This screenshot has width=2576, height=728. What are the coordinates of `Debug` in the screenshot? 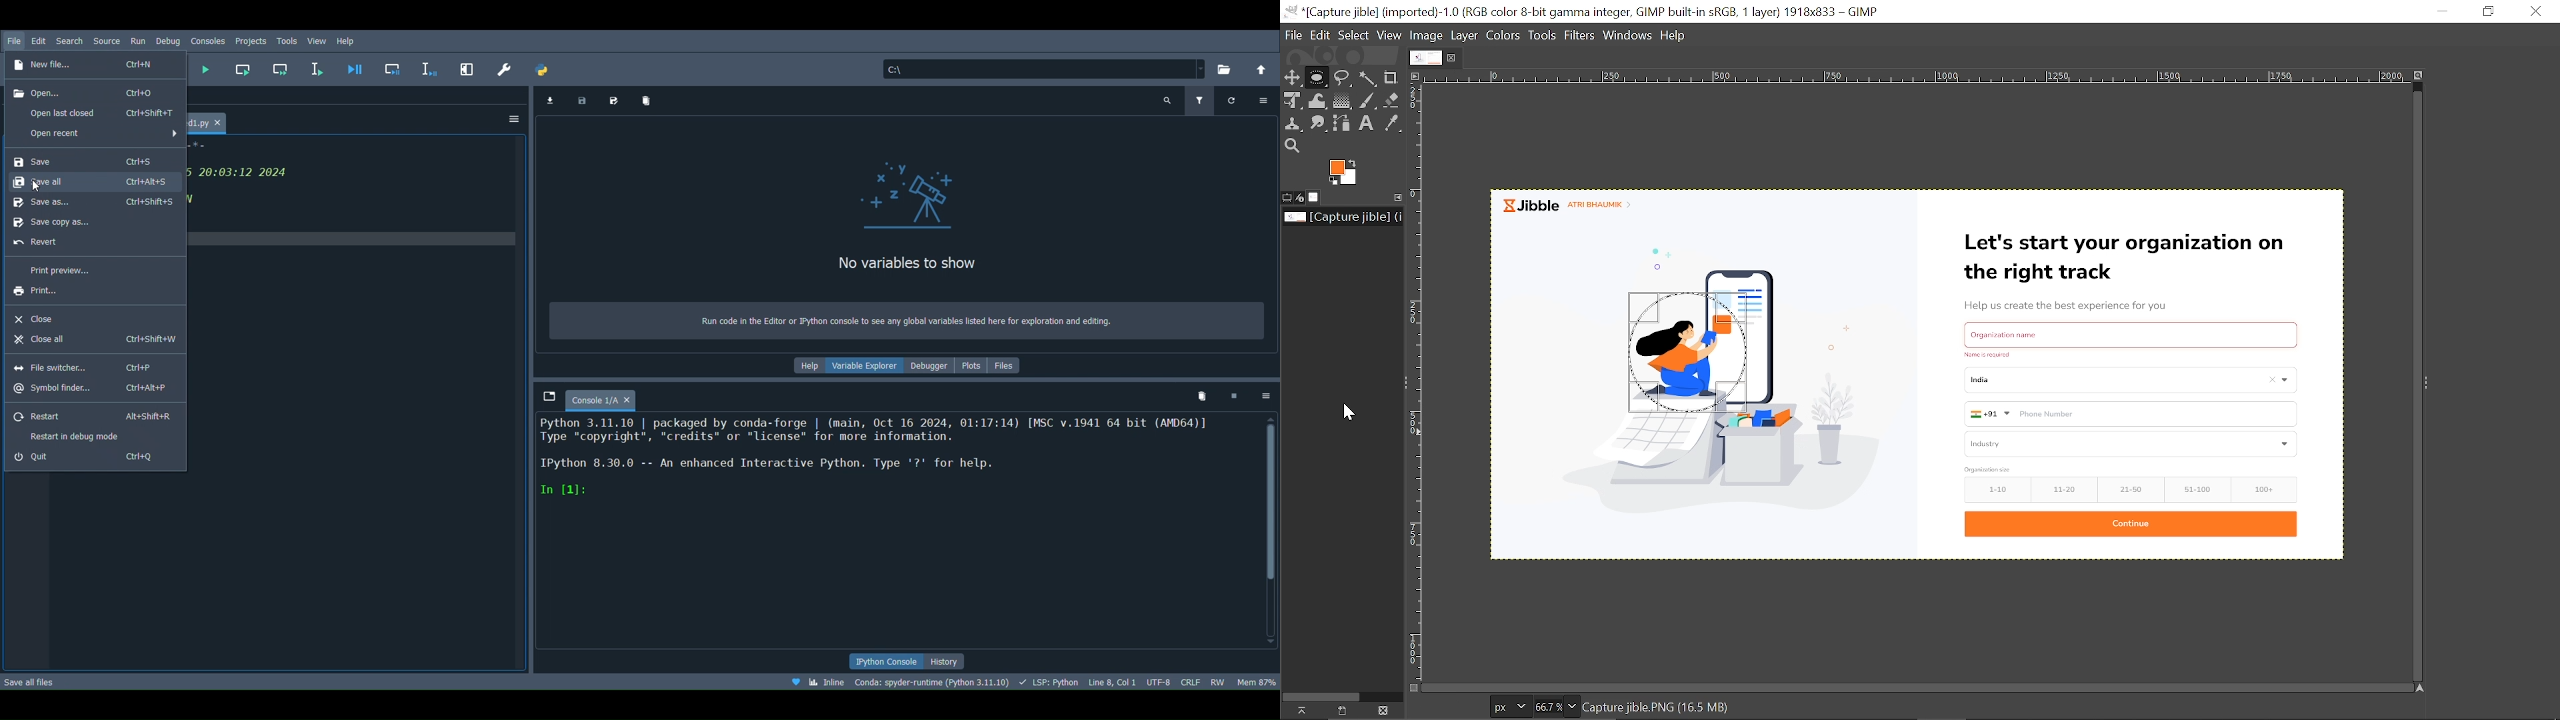 It's located at (168, 40).